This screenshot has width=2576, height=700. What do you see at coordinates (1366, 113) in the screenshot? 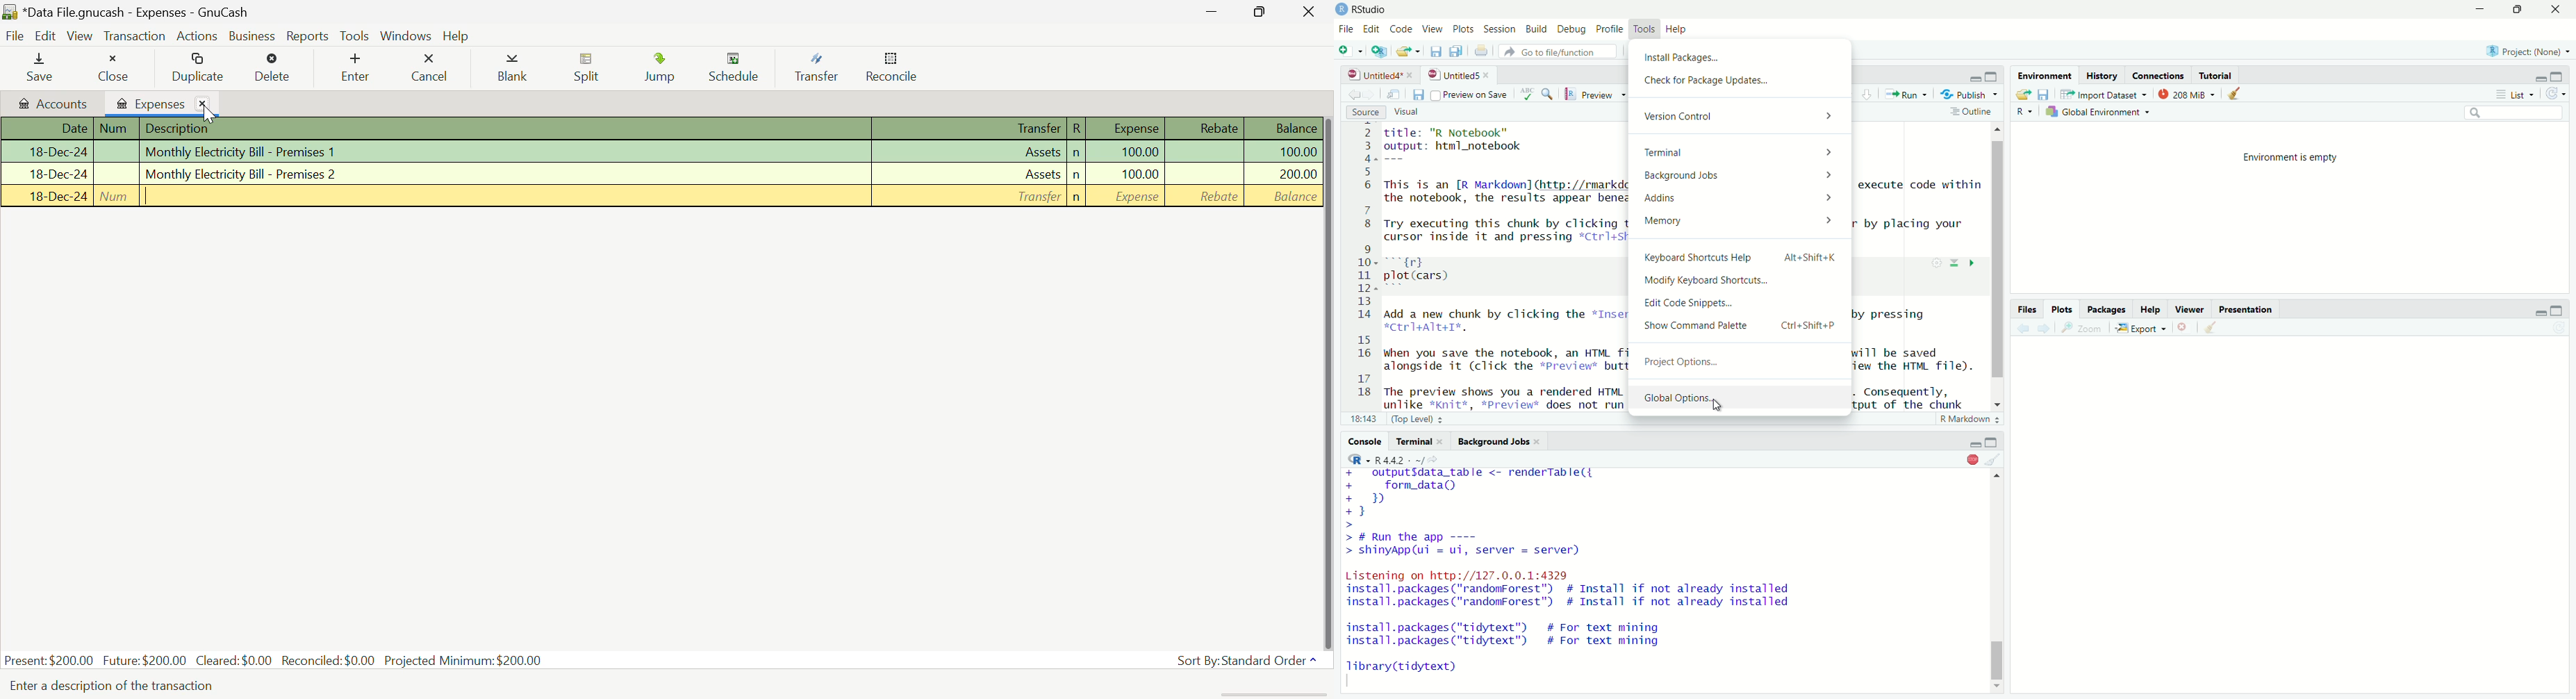
I see `Source` at bounding box center [1366, 113].